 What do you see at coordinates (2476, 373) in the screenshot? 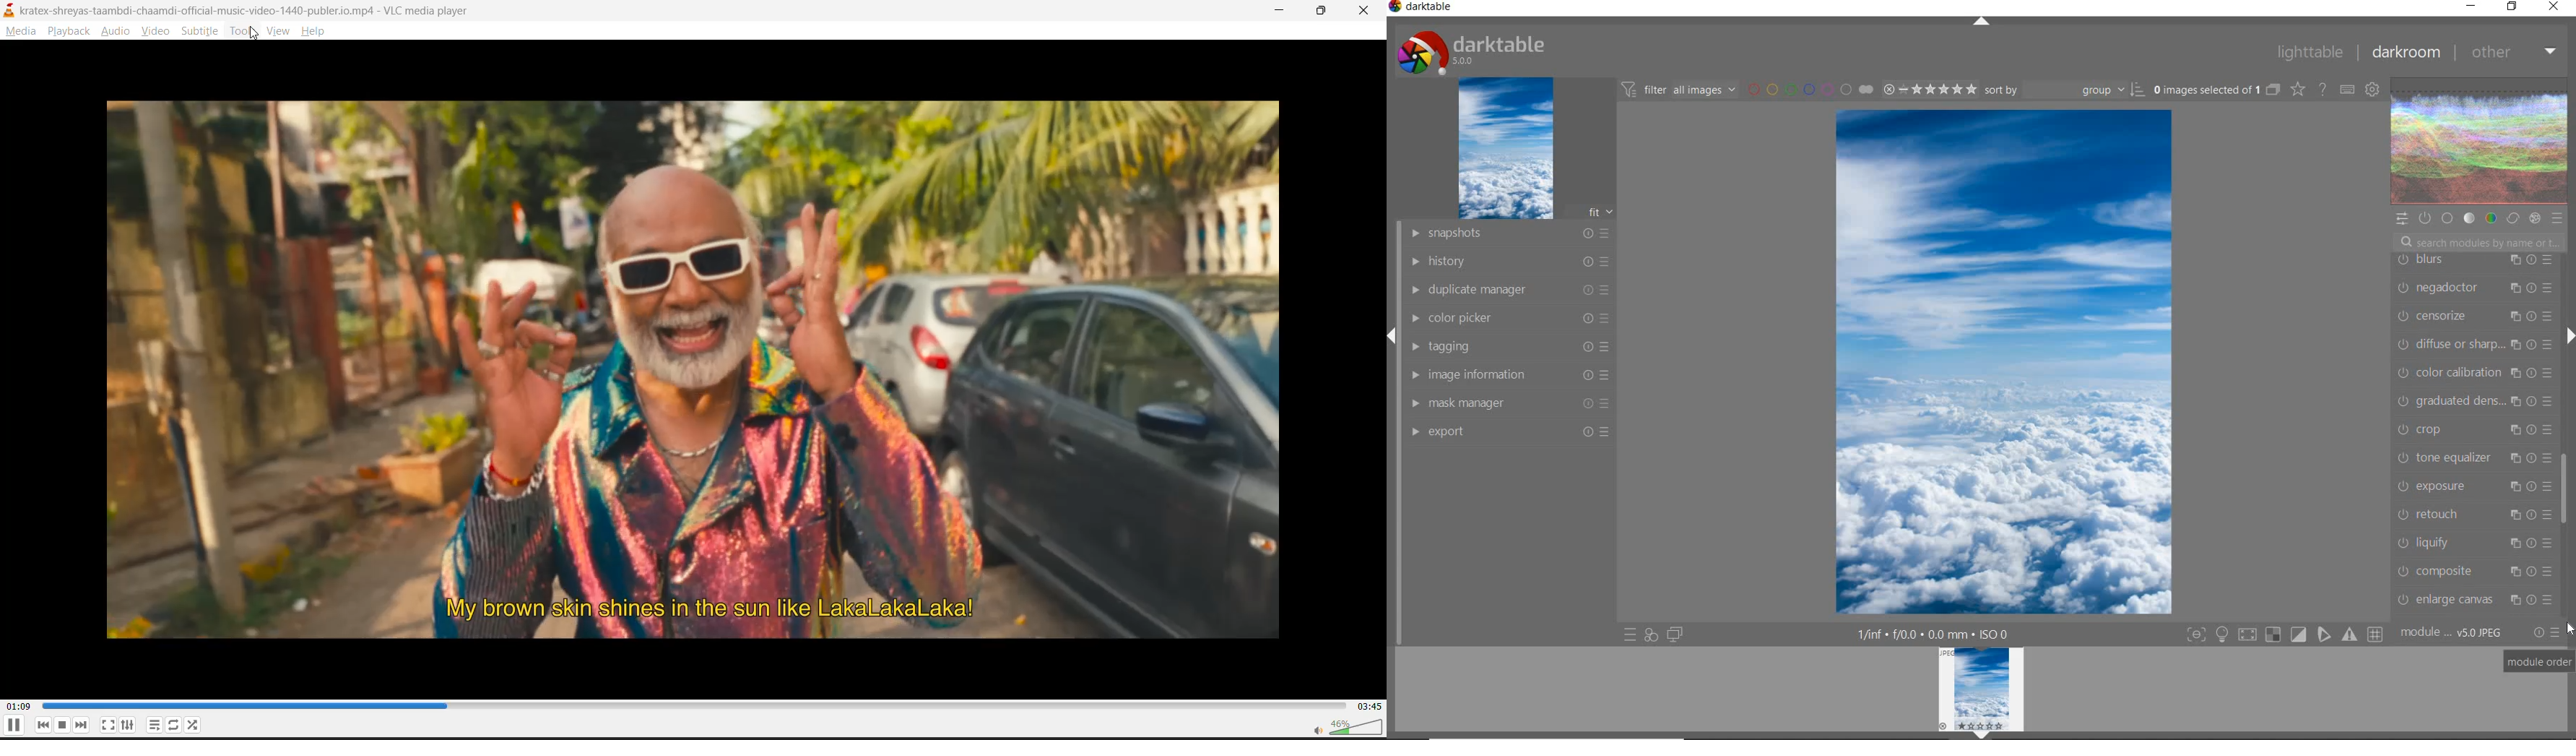
I see `color calibration` at bounding box center [2476, 373].